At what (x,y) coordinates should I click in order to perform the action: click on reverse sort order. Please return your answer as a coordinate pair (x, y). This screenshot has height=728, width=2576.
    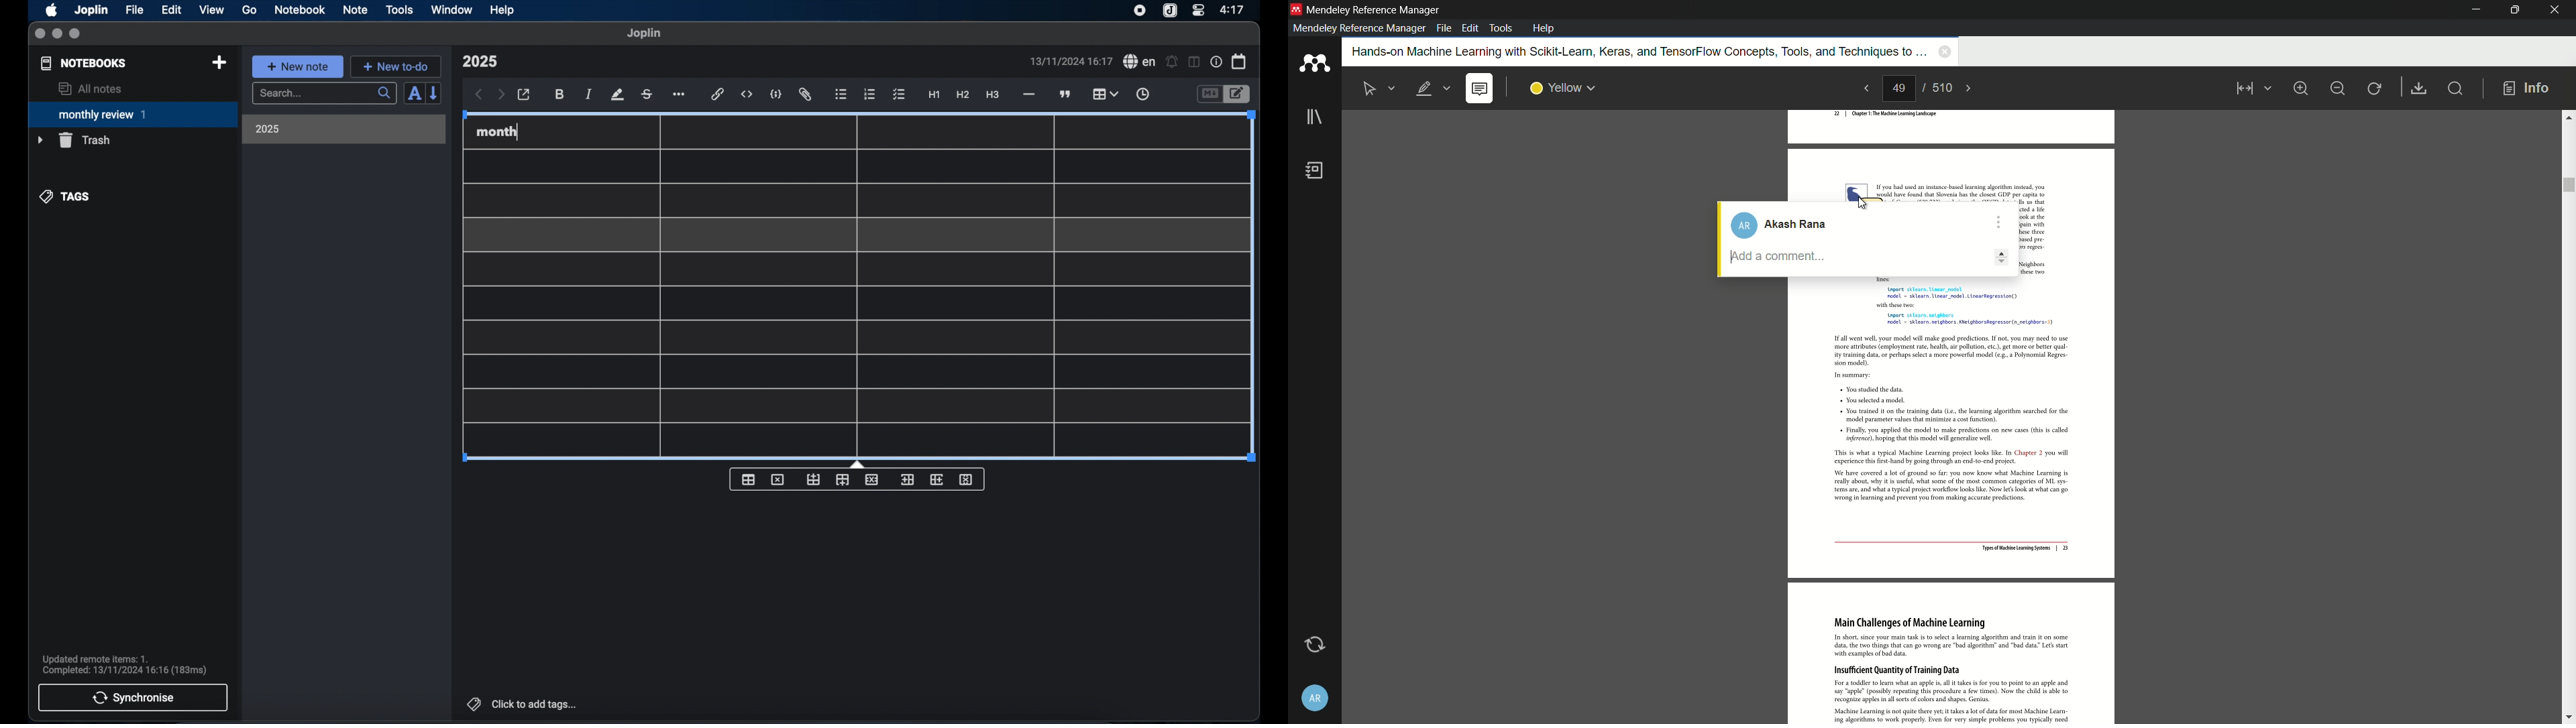
    Looking at the image, I should click on (435, 93).